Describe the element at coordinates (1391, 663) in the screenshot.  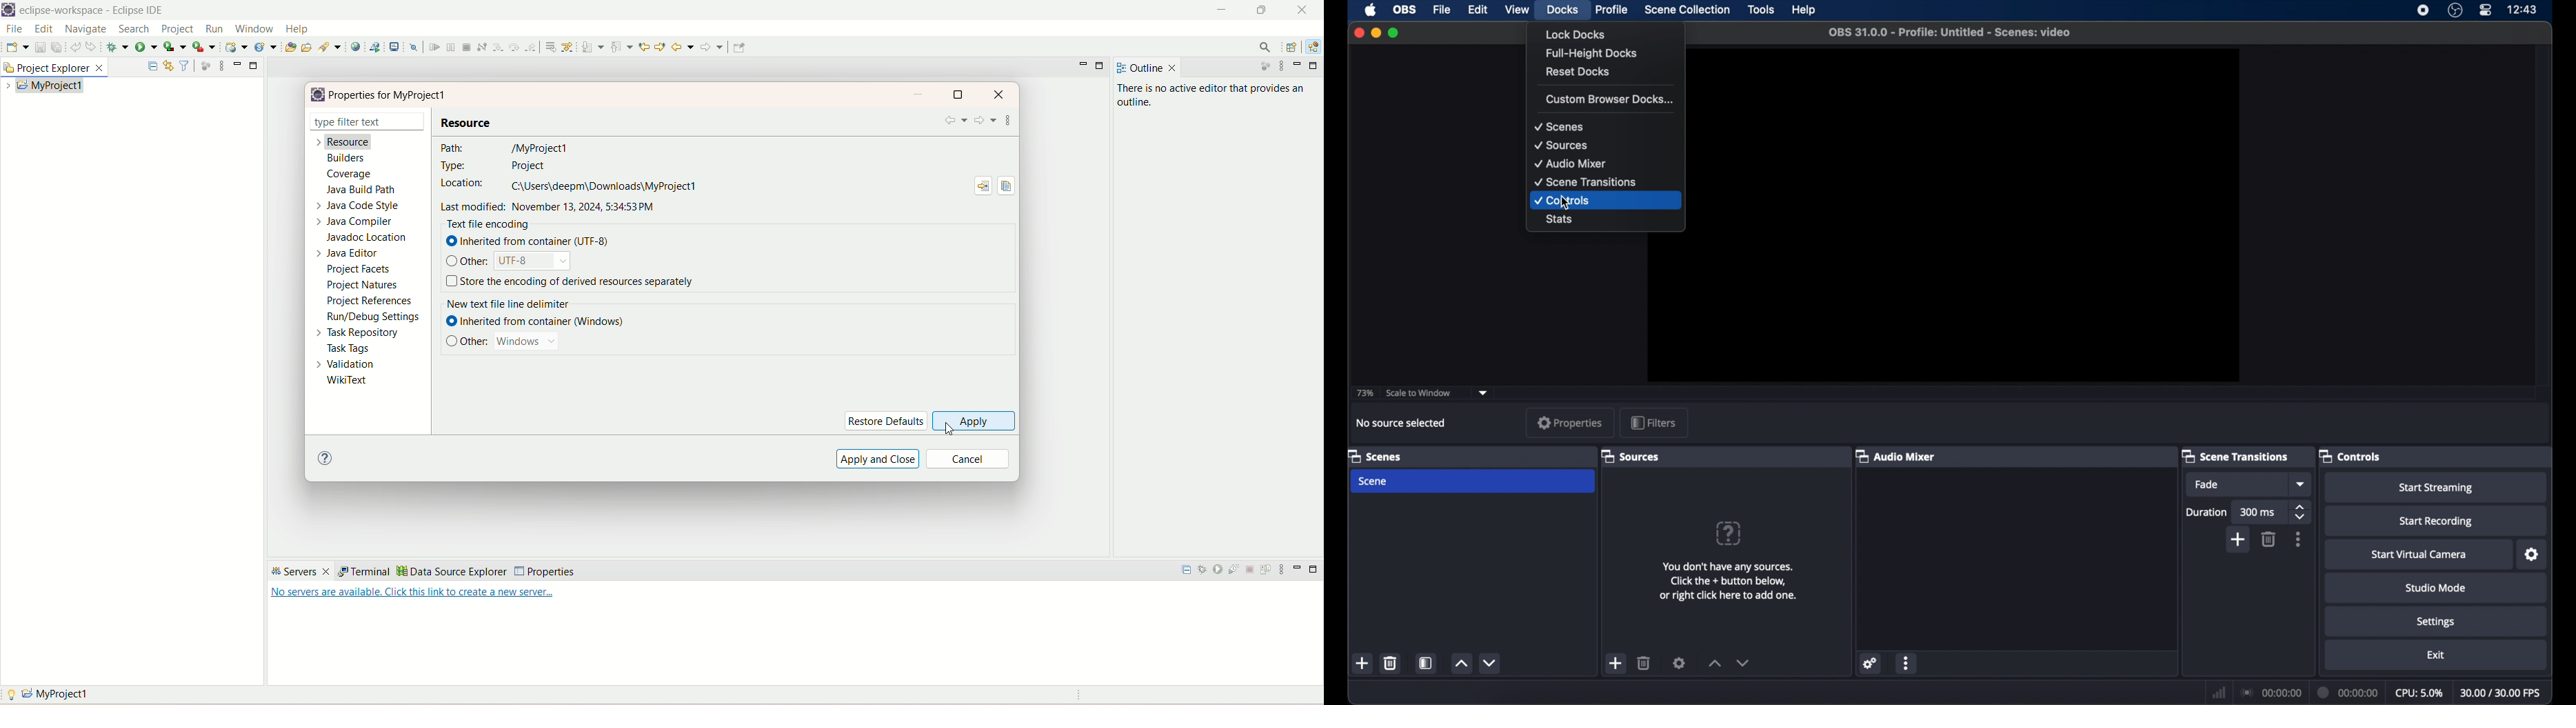
I see `delete` at that location.